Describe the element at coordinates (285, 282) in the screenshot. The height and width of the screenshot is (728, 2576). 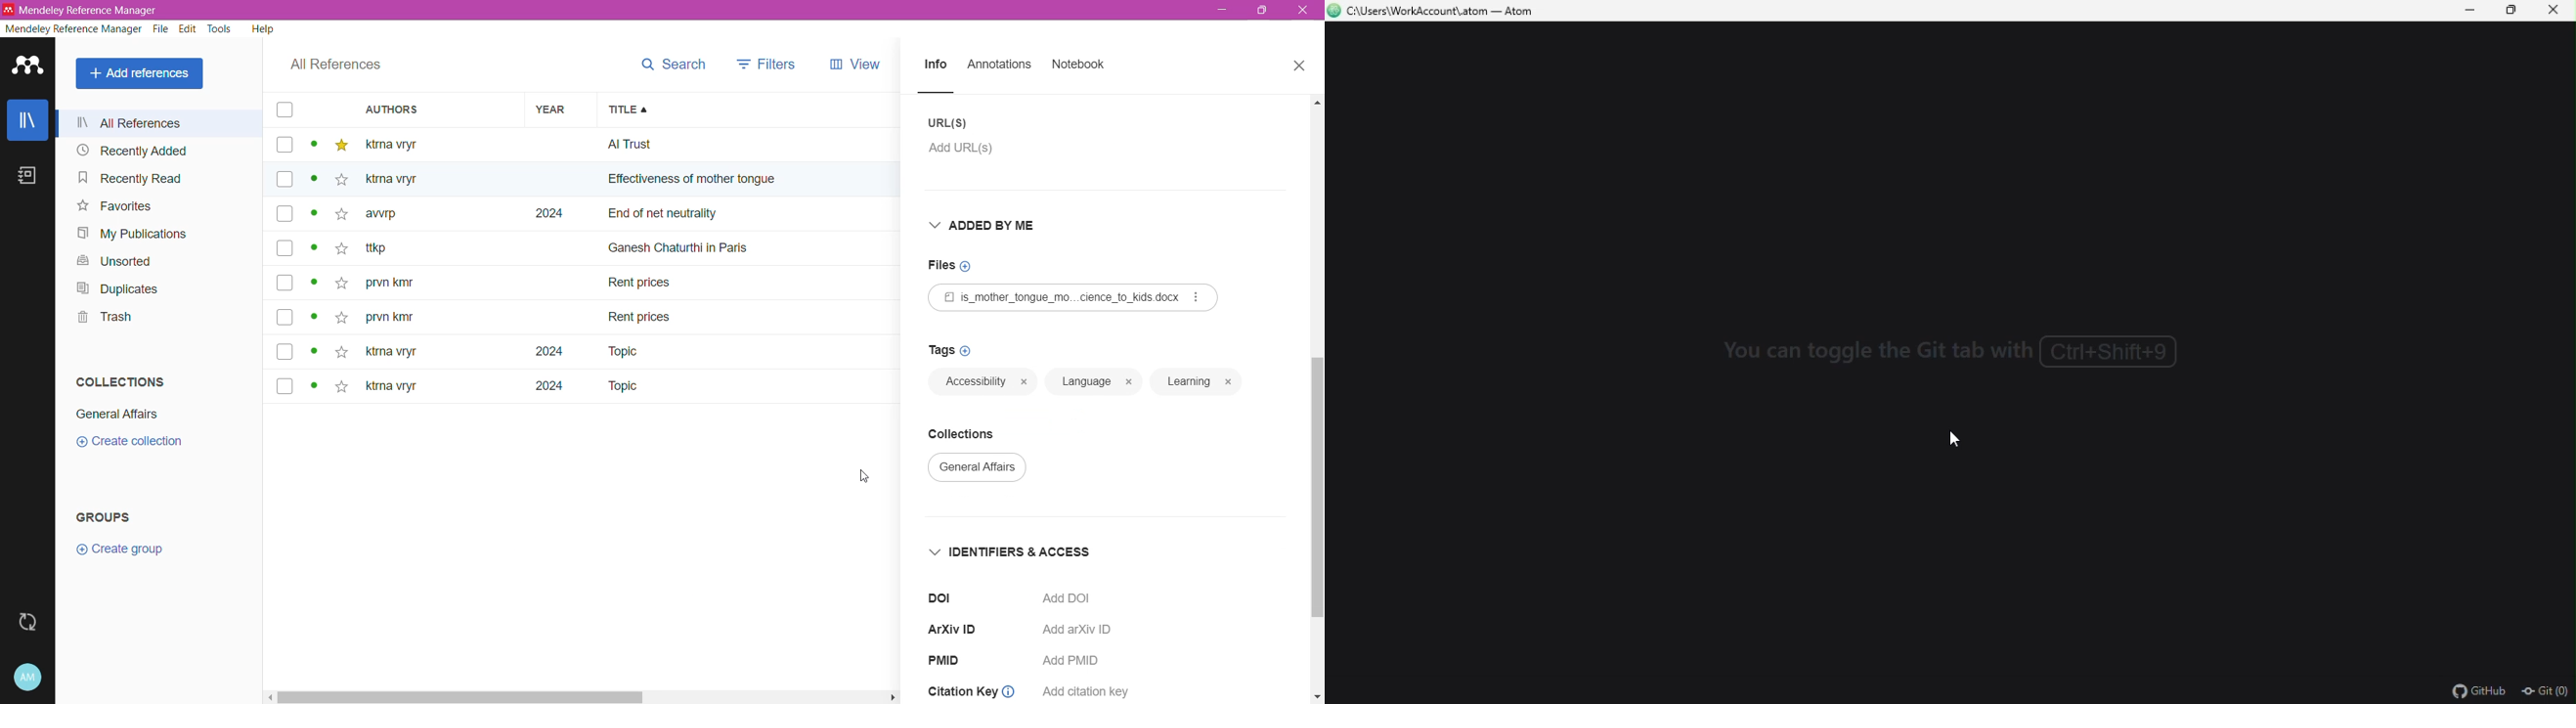
I see `box` at that location.